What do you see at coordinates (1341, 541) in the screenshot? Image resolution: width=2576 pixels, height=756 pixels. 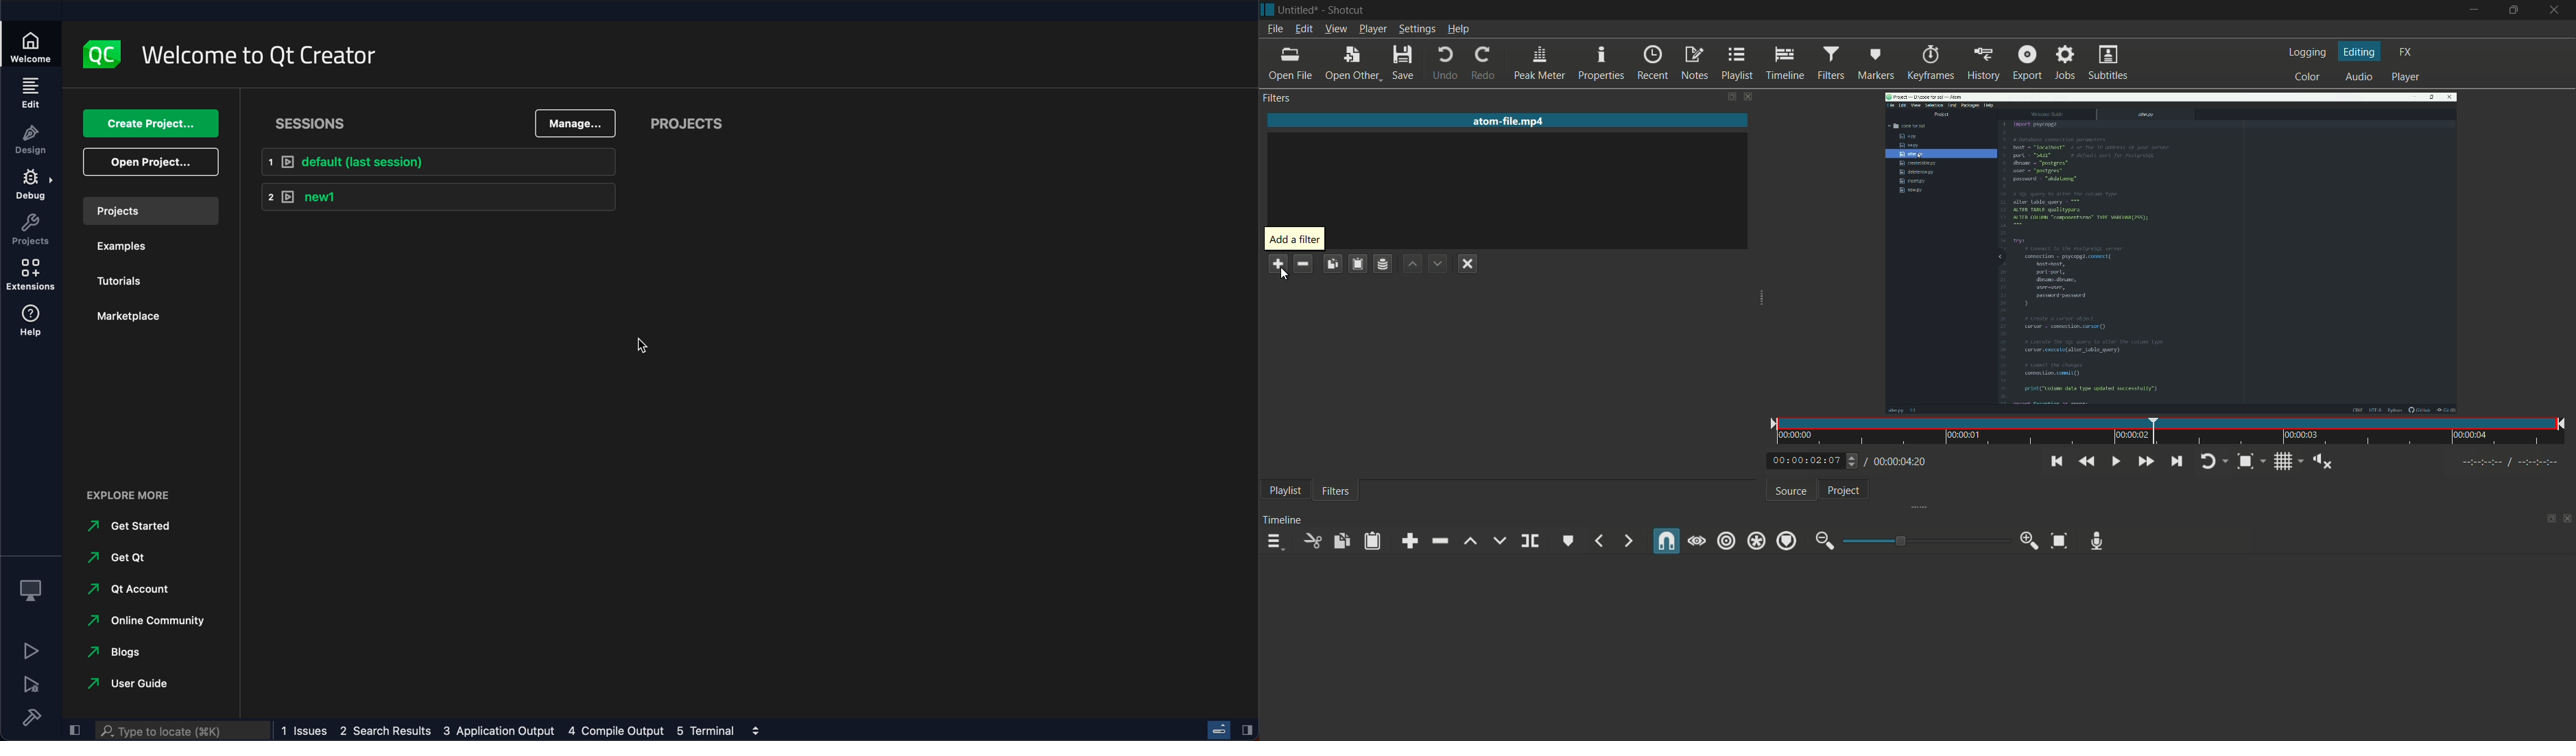 I see `copy checked filters` at bounding box center [1341, 541].